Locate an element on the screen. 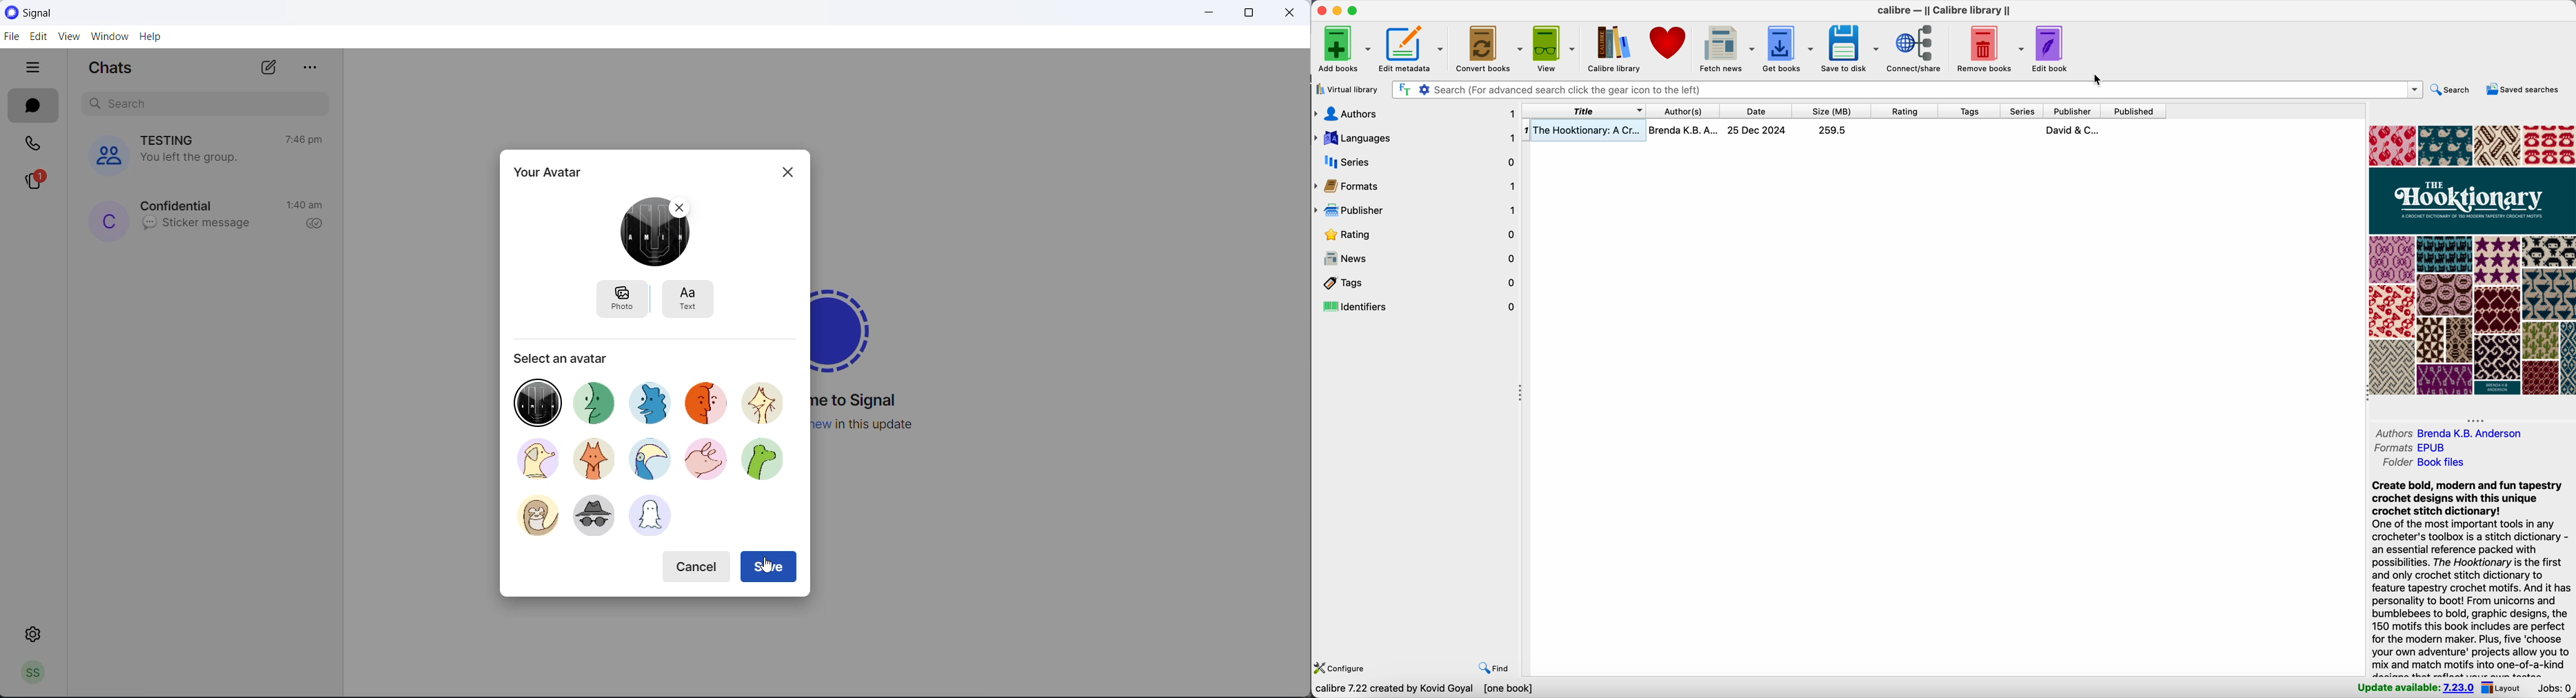 The height and width of the screenshot is (700, 2576). last active time is located at coordinates (303, 139).